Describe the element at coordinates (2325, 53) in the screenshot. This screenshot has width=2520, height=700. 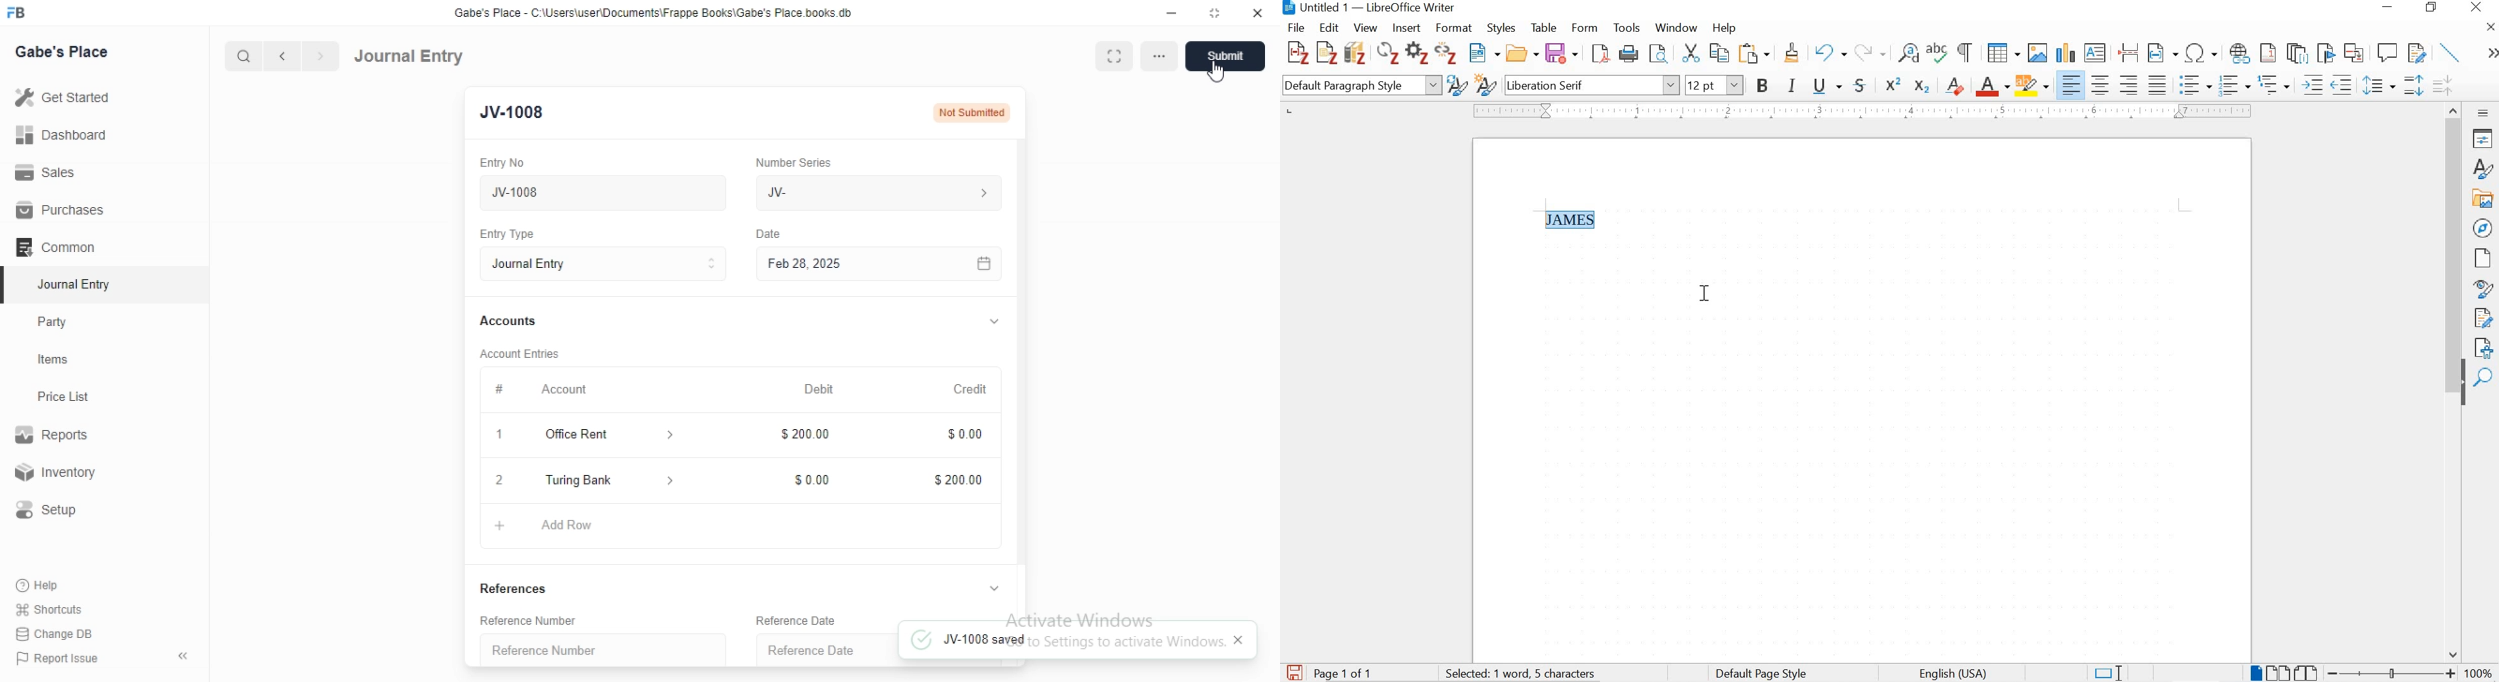
I see `insert bookmark` at that location.